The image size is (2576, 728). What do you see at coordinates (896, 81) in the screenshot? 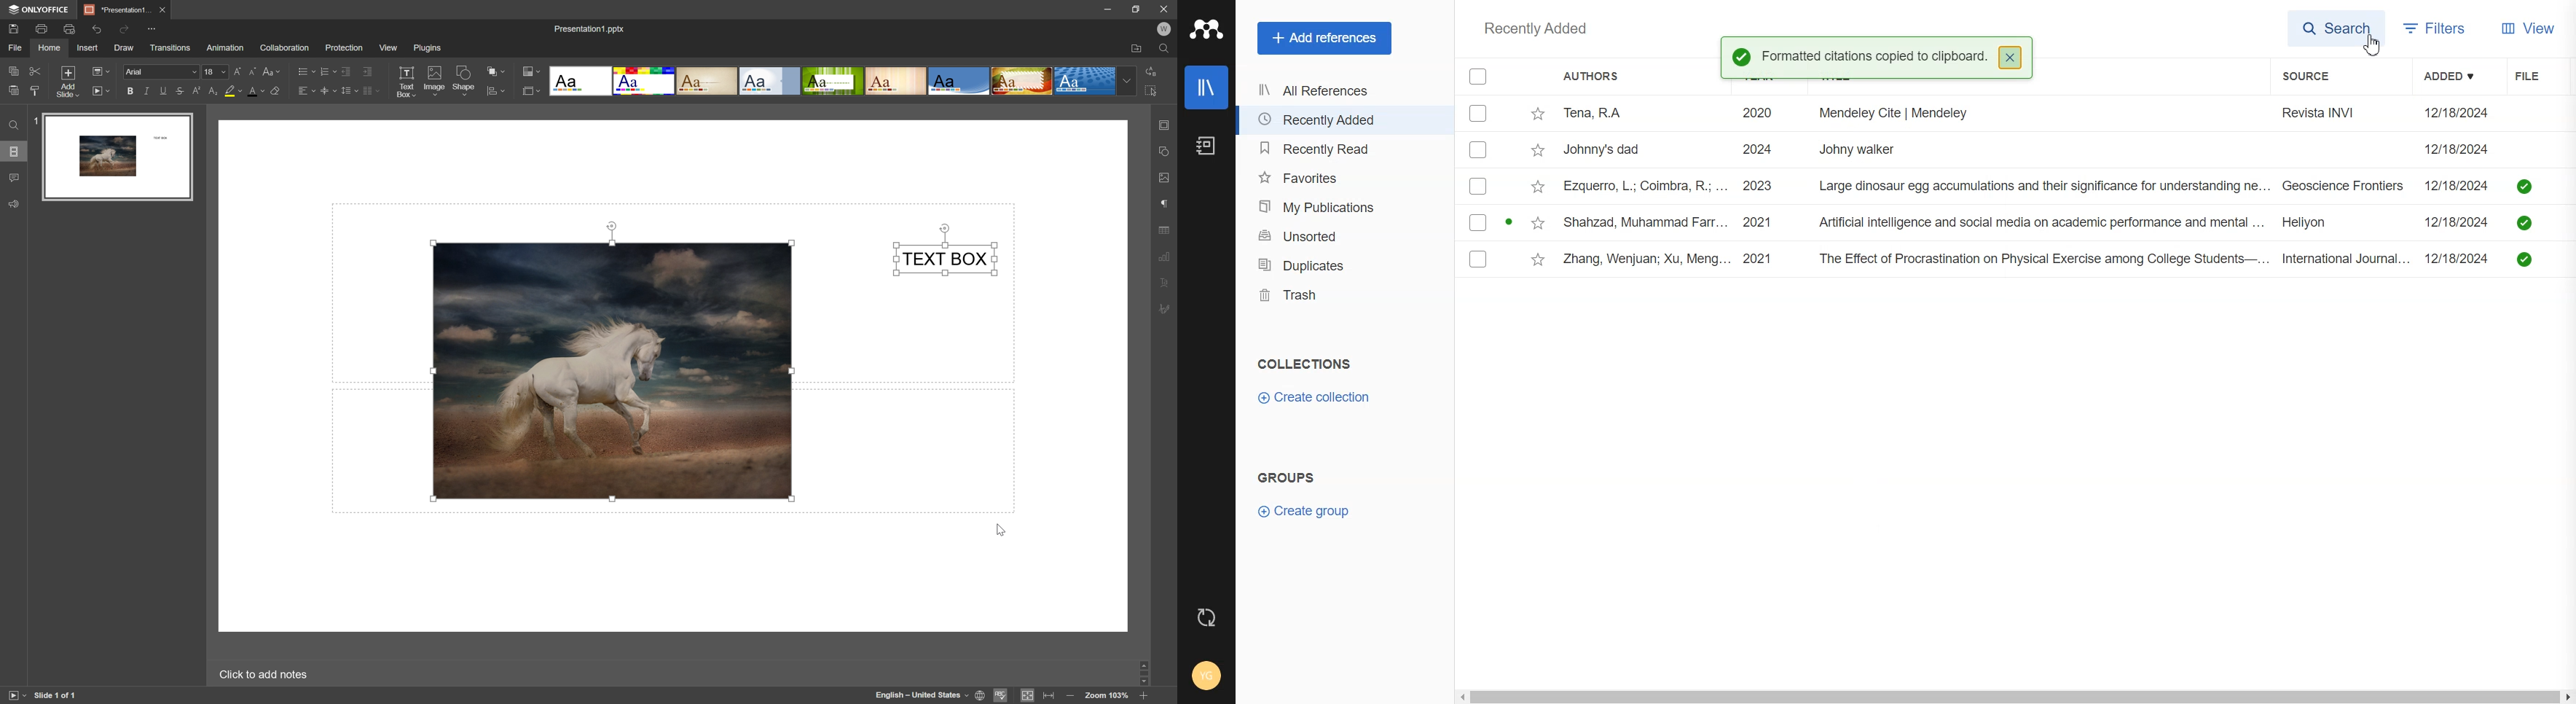
I see `Lines` at bounding box center [896, 81].